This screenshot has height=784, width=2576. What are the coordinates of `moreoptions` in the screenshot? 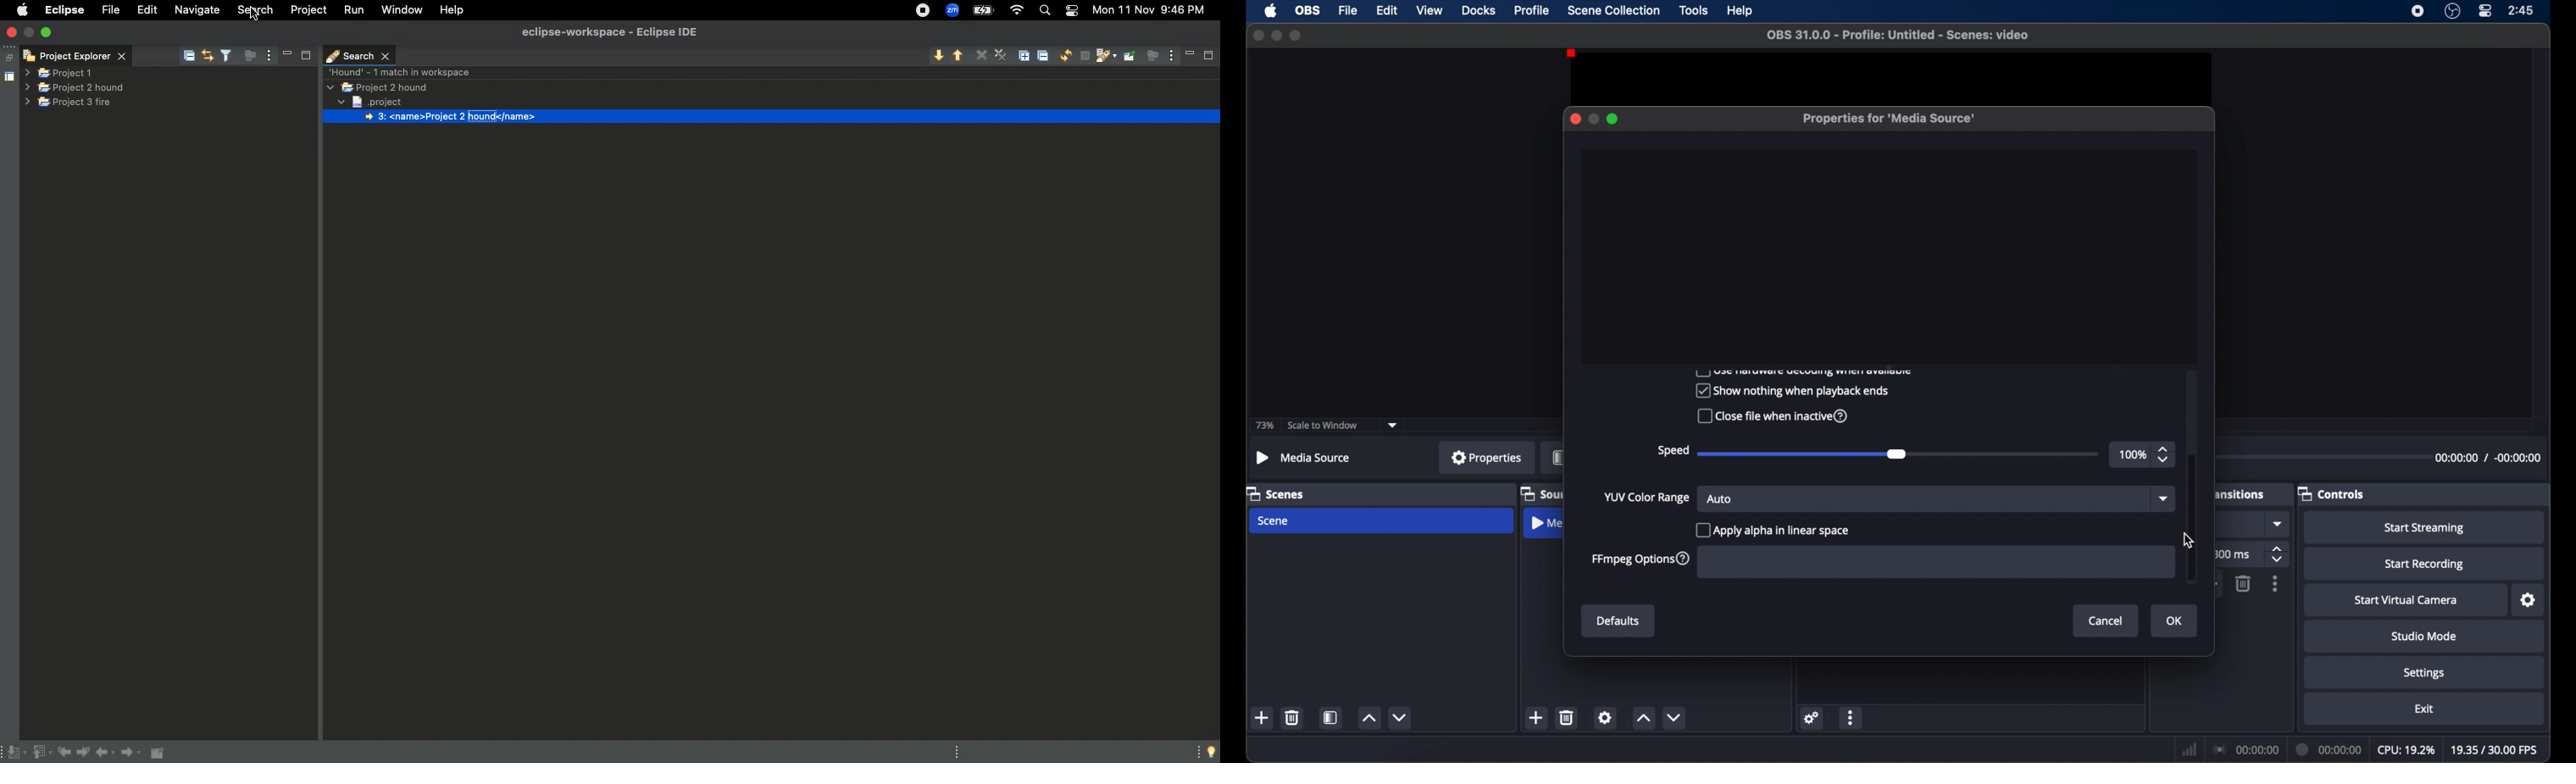 It's located at (1851, 718).